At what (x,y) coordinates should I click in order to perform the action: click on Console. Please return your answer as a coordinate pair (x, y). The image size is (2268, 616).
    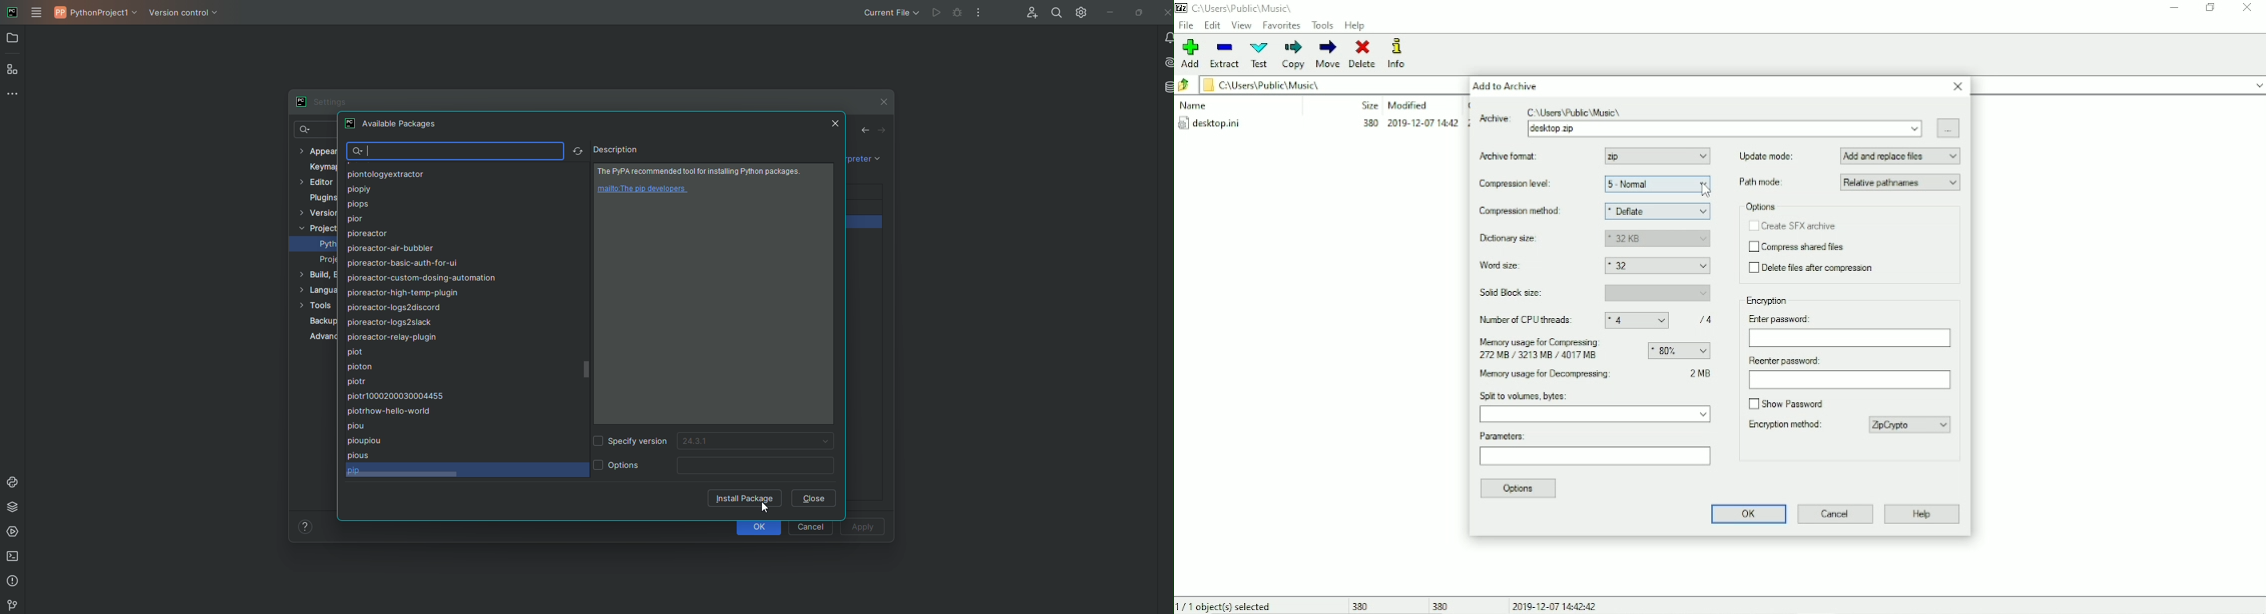
    Looking at the image, I should click on (12, 480).